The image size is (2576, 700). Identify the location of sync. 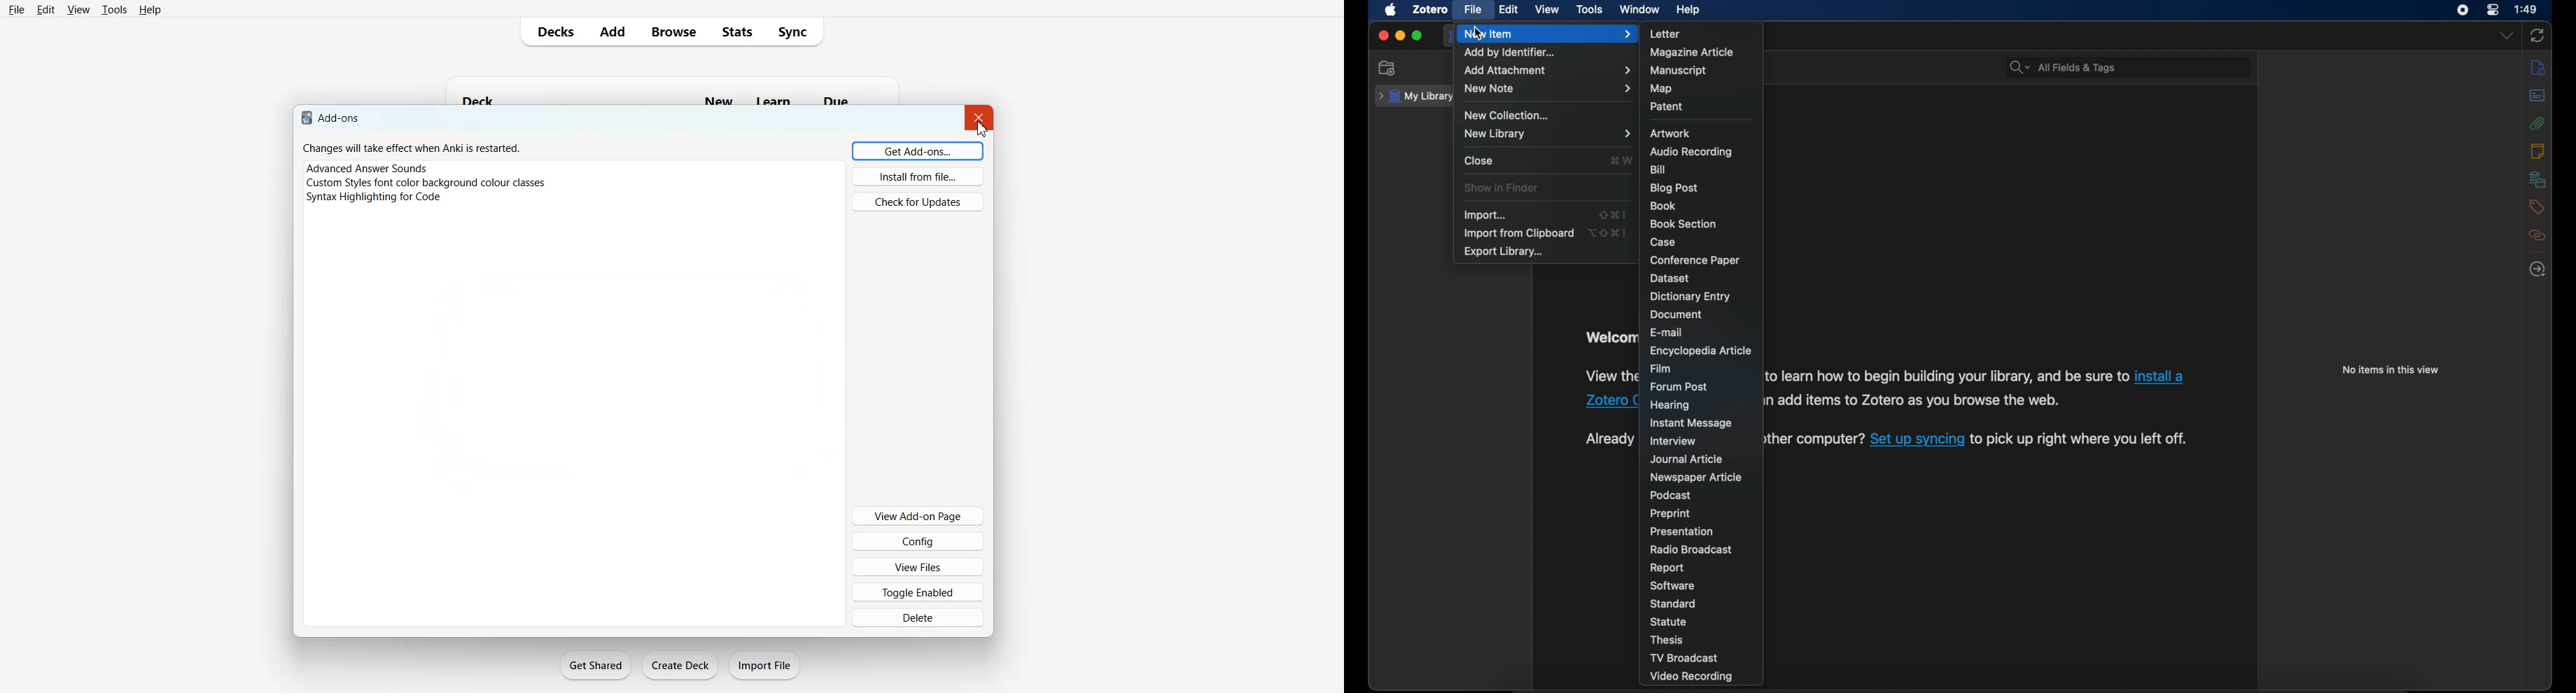
(2538, 35).